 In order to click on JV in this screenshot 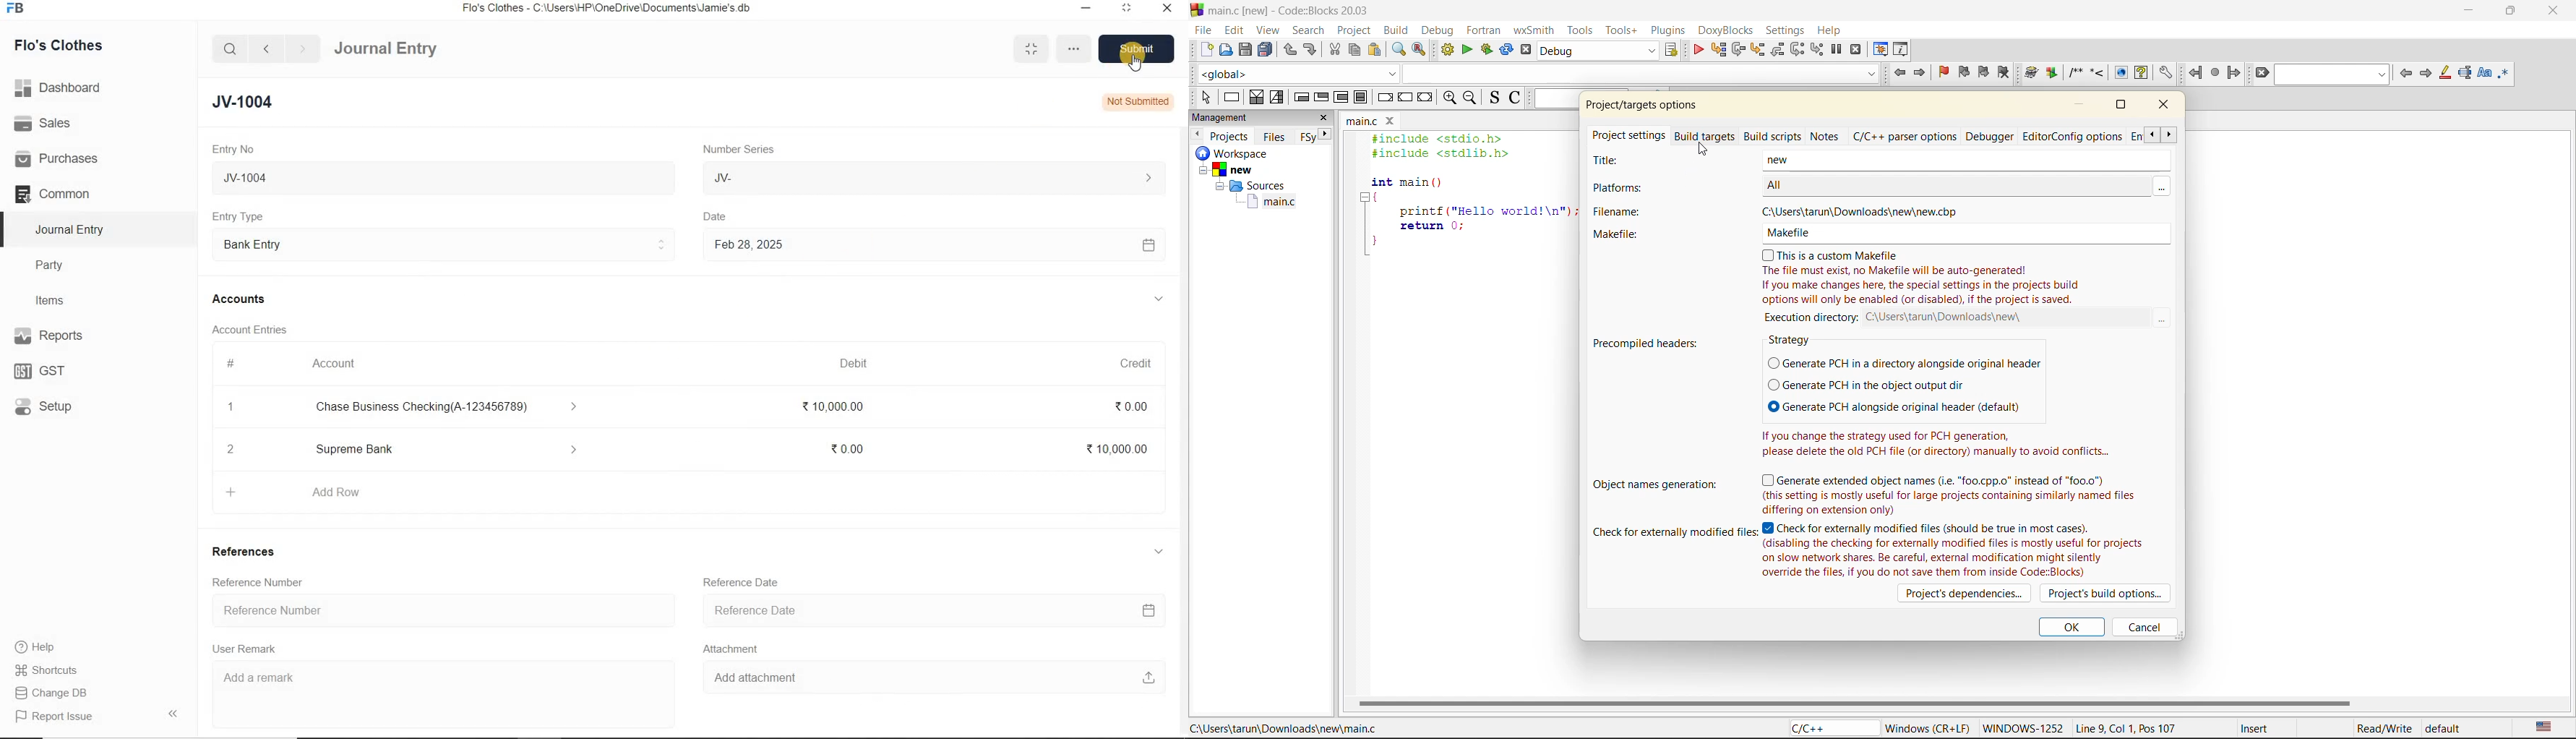, I will do `click(933, 178)`.